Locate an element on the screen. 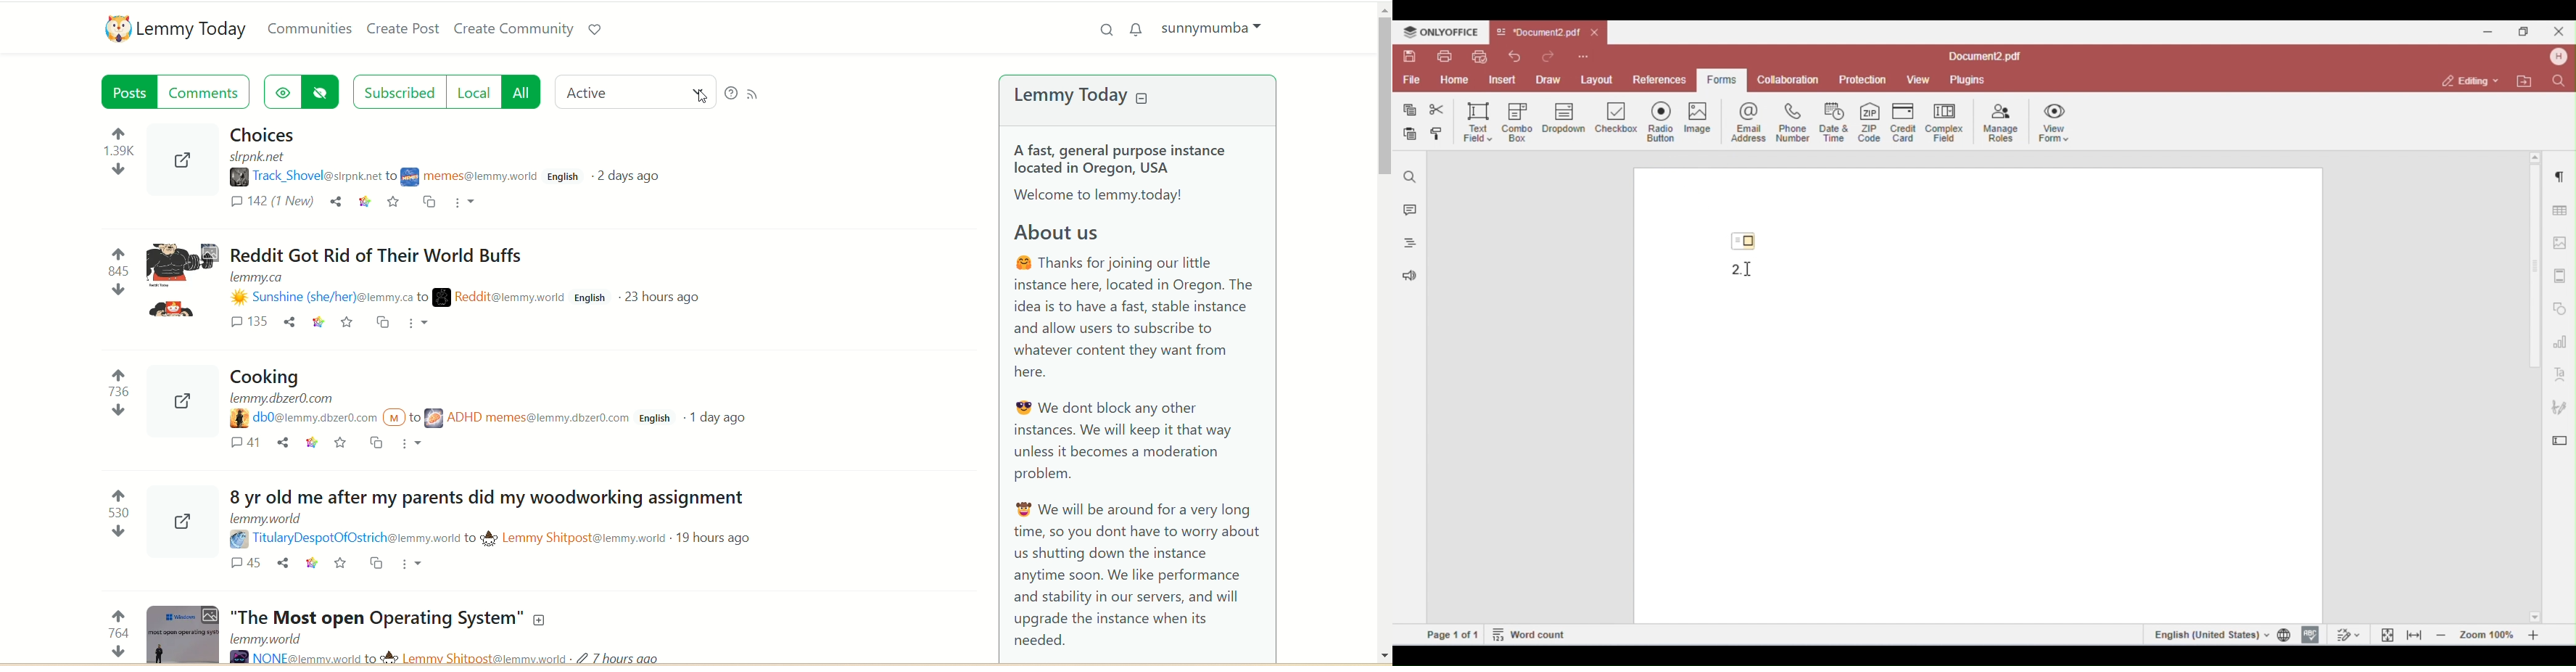 This screenshot has width=2576, height=672. More is located at coordinates (425, 324).